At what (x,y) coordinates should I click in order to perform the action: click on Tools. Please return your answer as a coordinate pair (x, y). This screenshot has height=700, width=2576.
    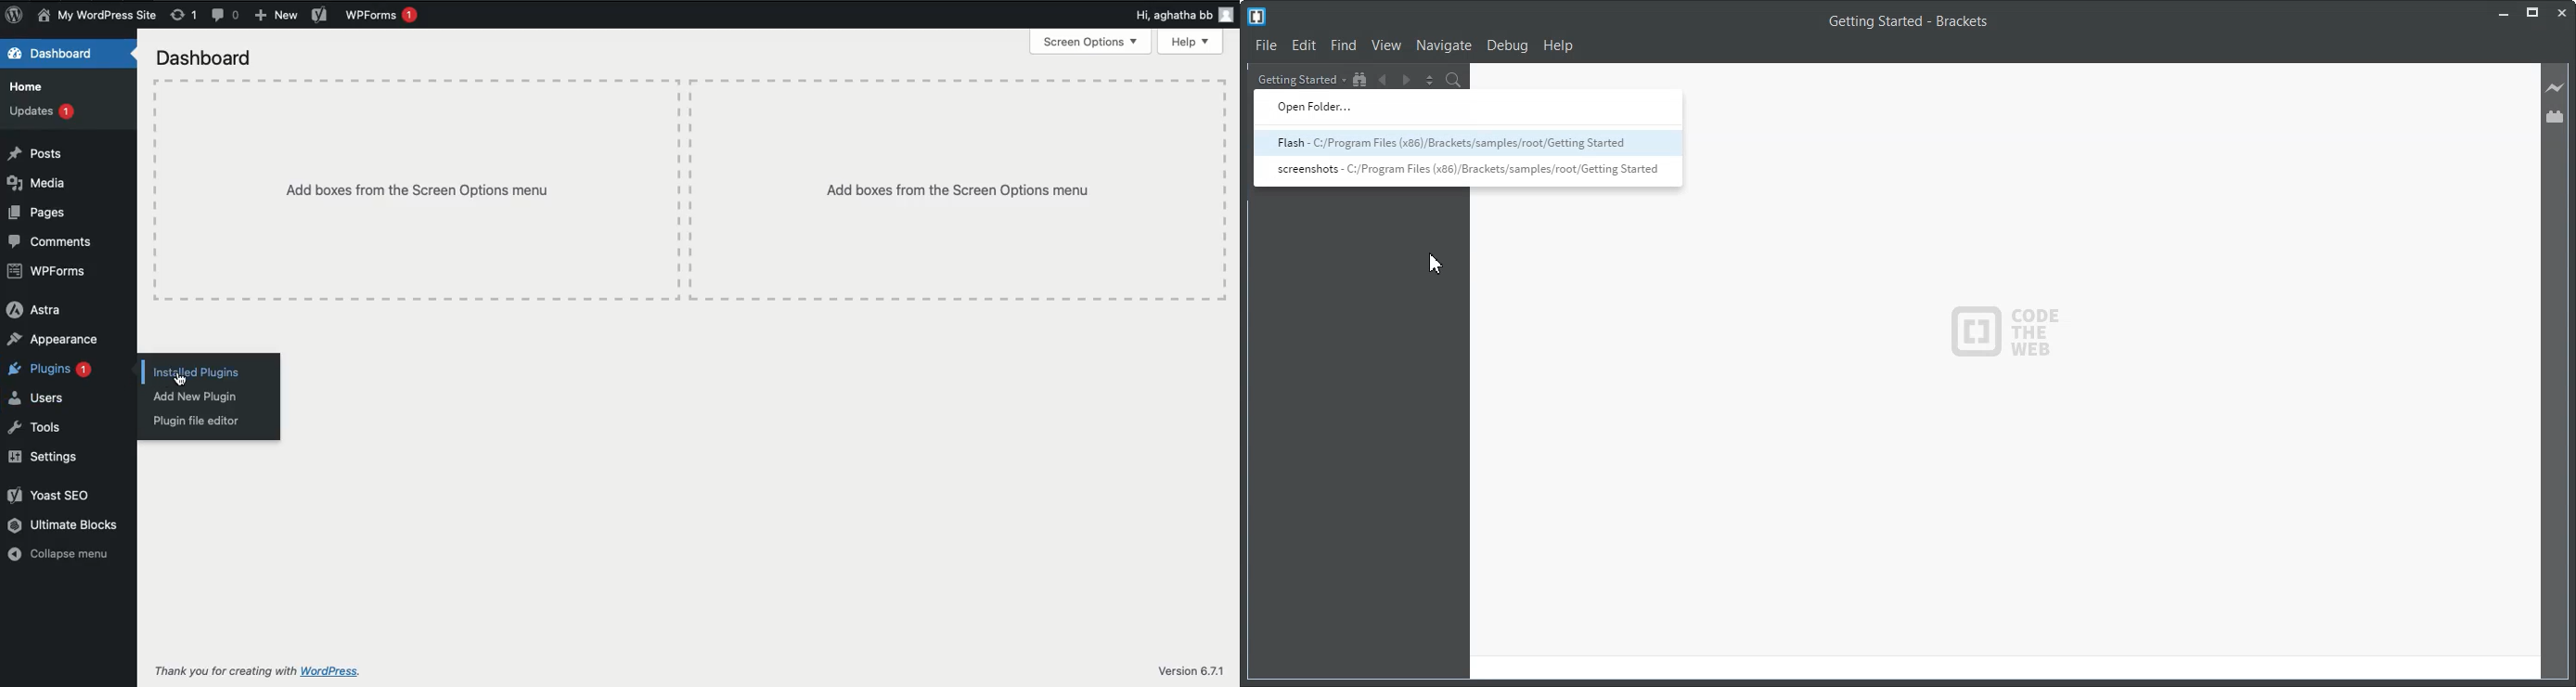
    Looking at the image, I should click on (40, 428).